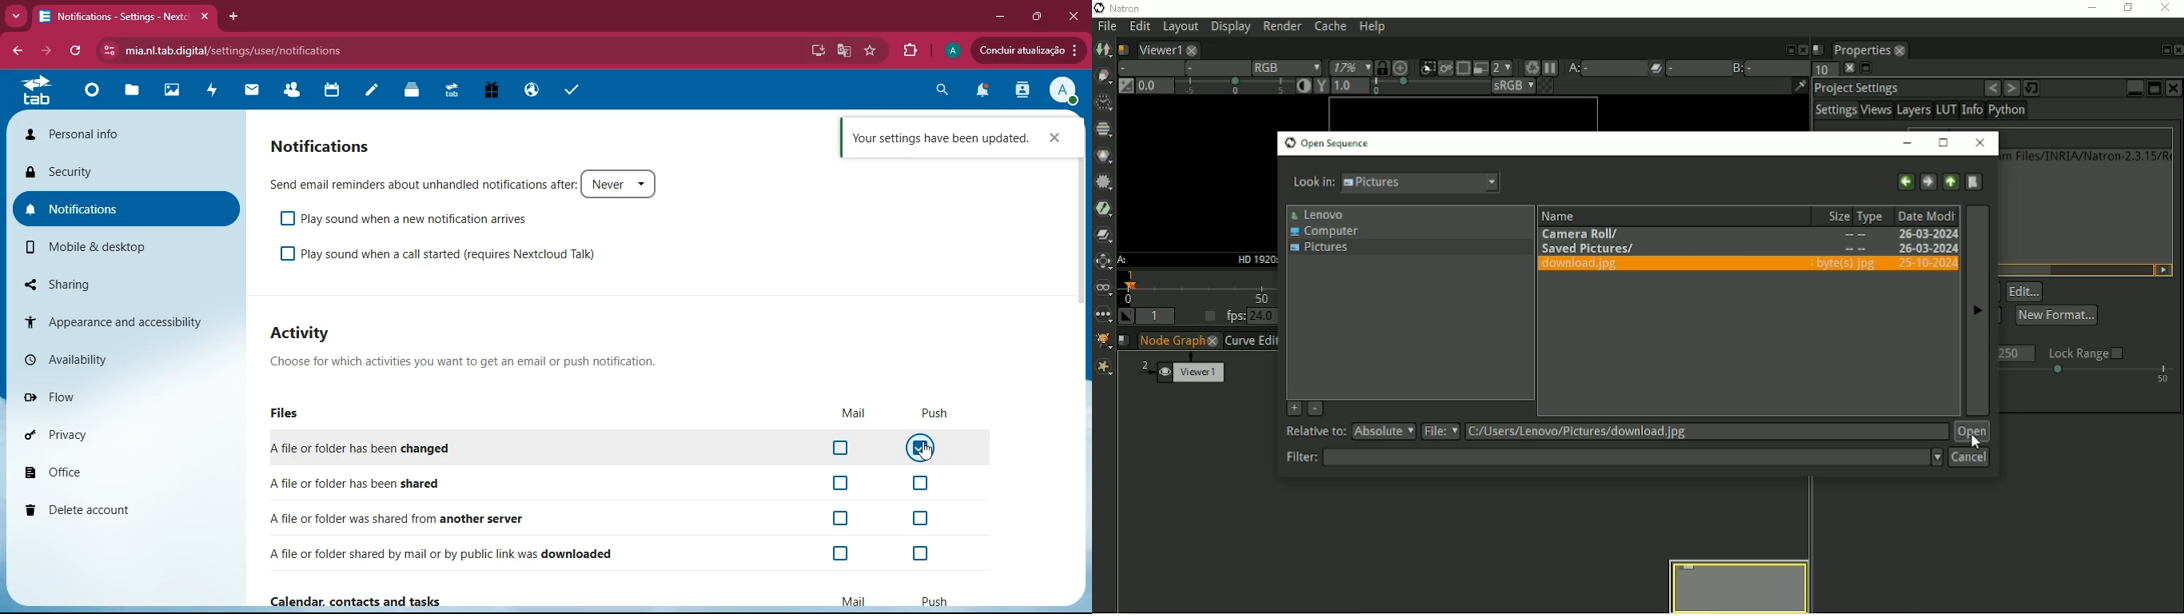 This screenshot has width=2184, height=616. Describe the element at coordinates (1058, 136) in the screenshot. I see `close` at that location.